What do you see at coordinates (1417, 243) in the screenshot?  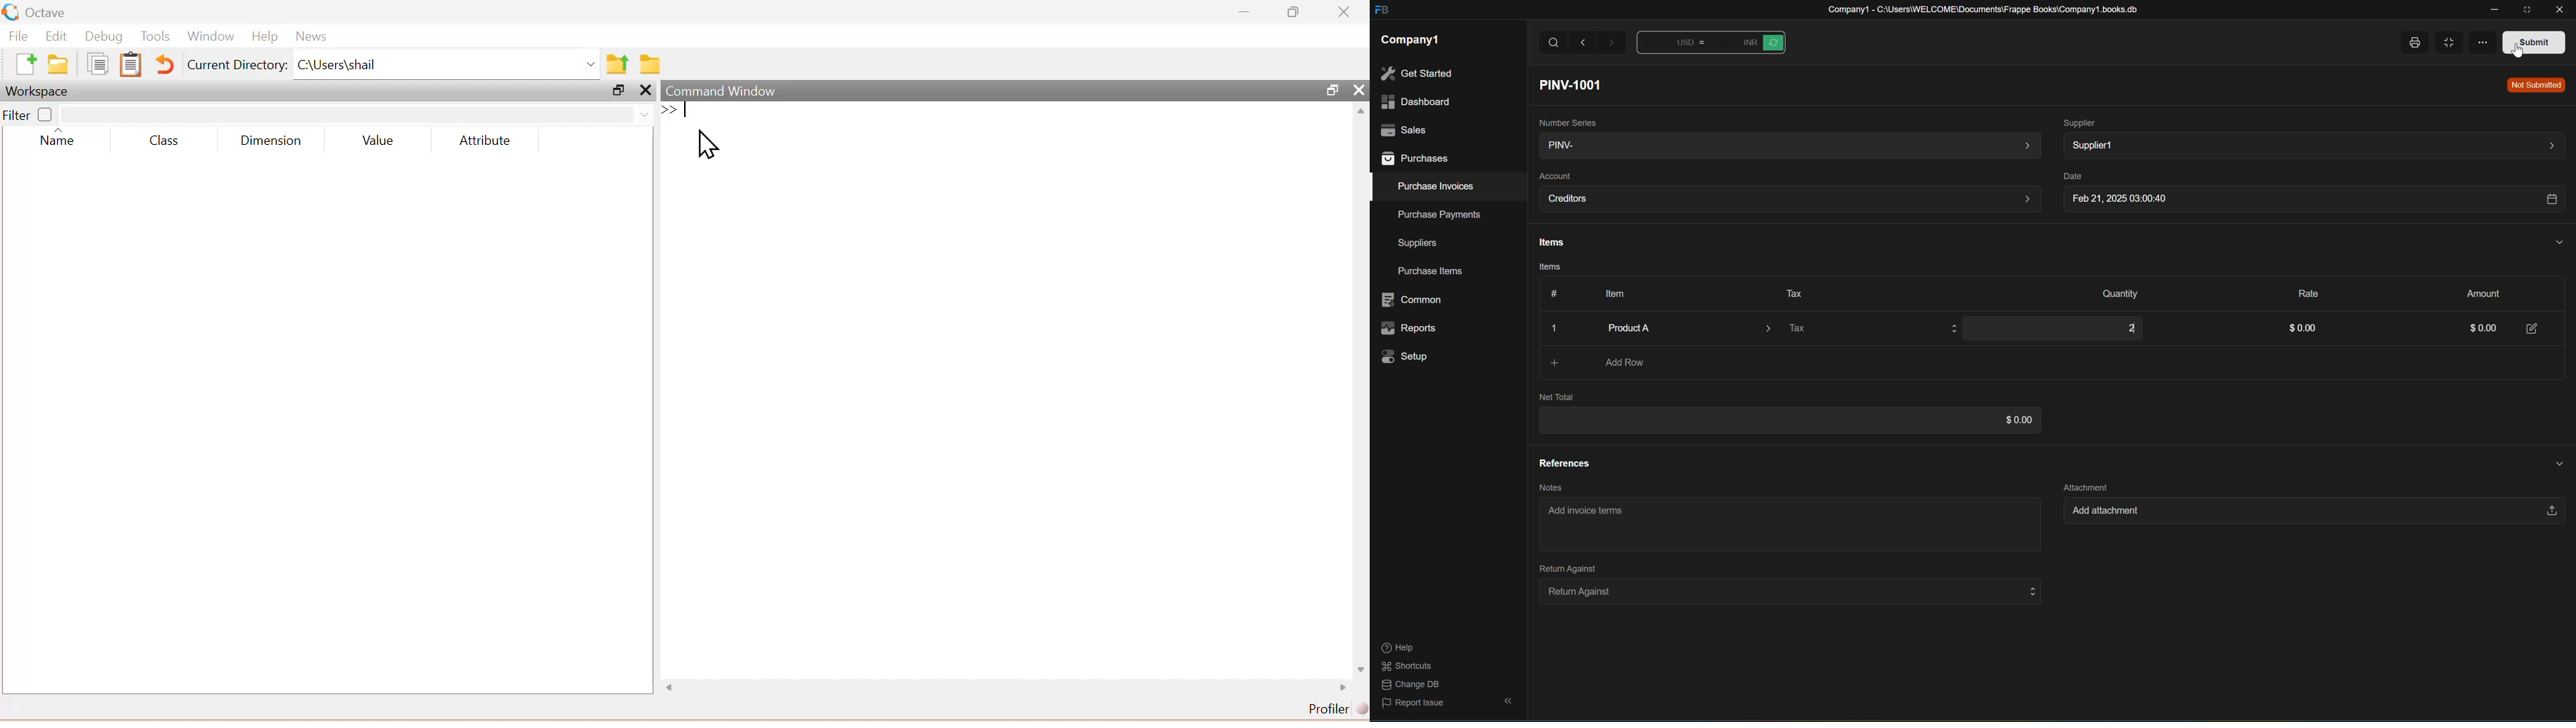 I see `suppliers` at bounding box center [1417, 243].